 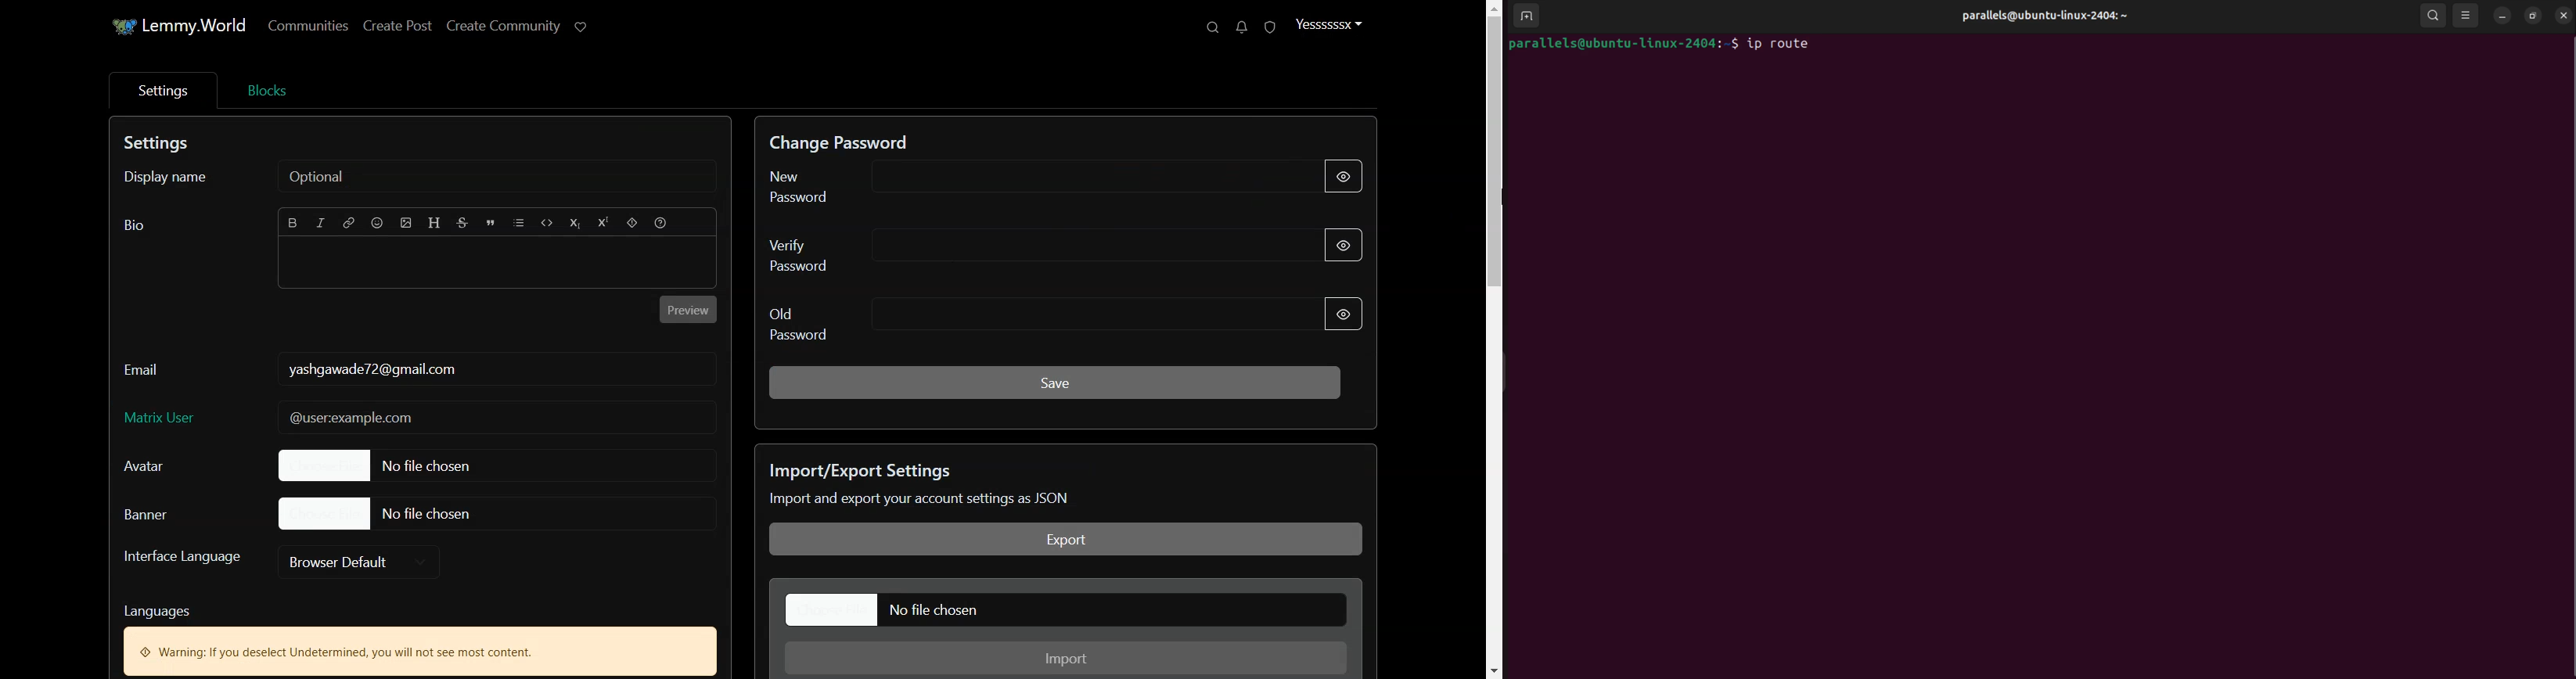 I want to click on close, so click(x=2565, y=15).